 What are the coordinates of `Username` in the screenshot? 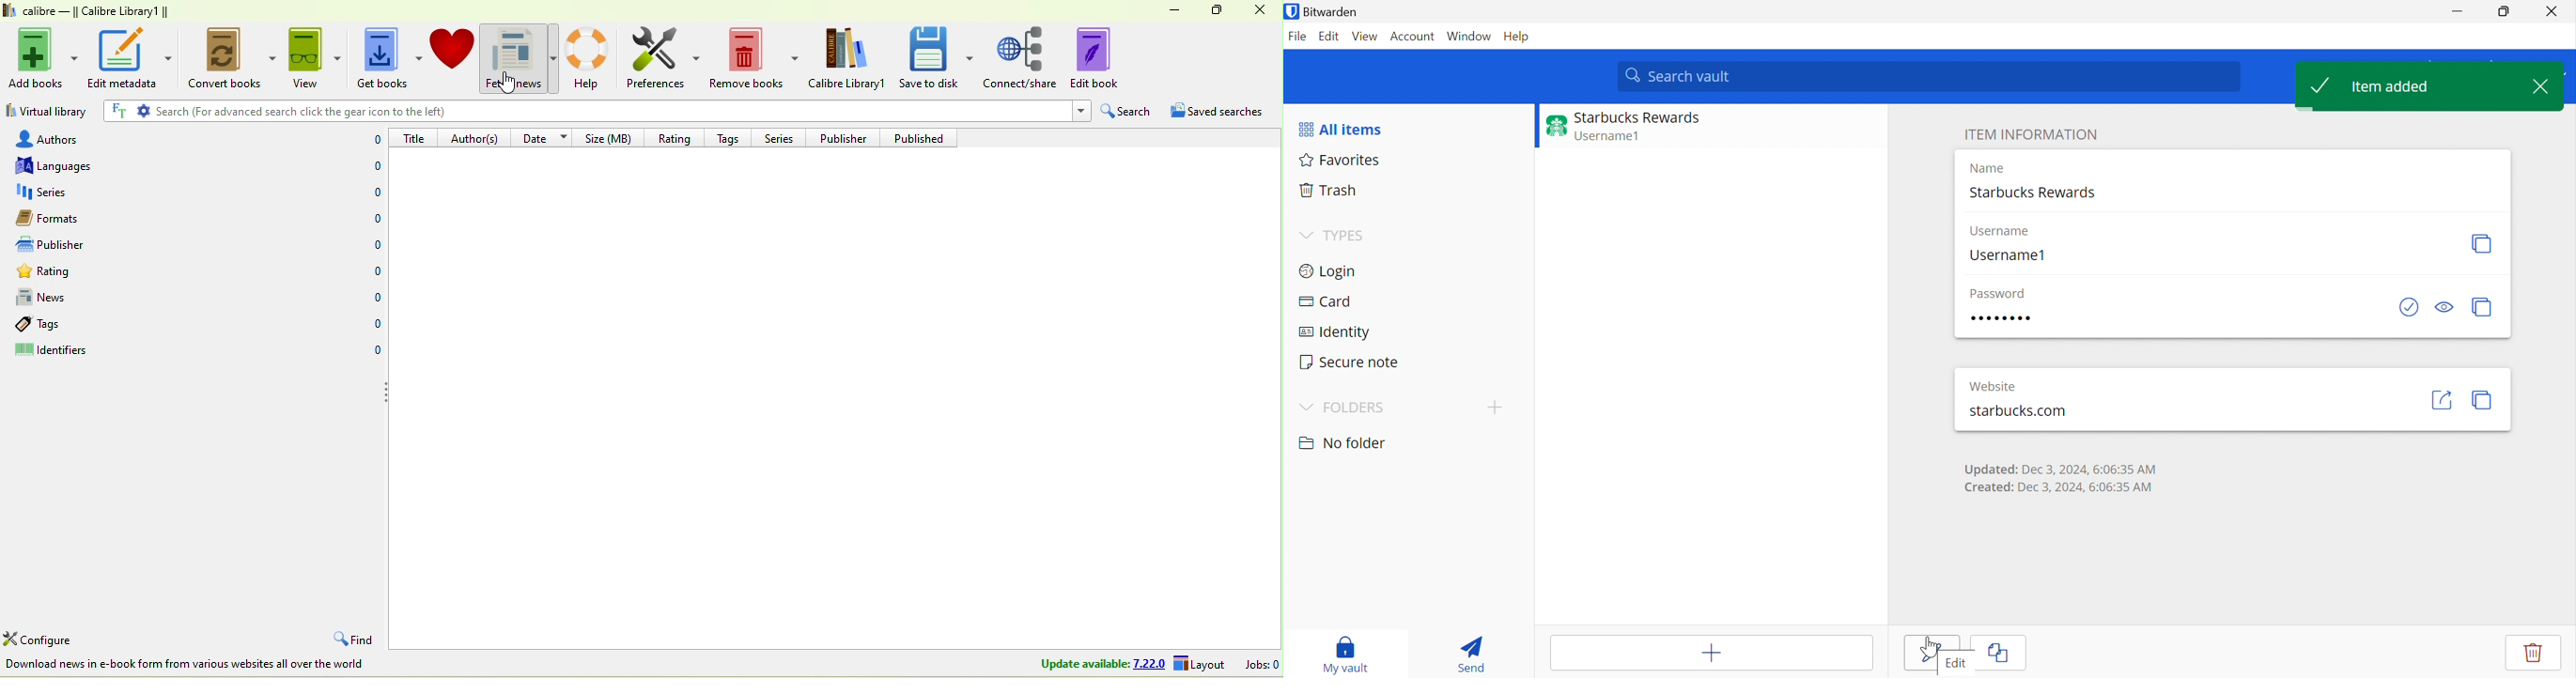 It's located at (2003, 232).